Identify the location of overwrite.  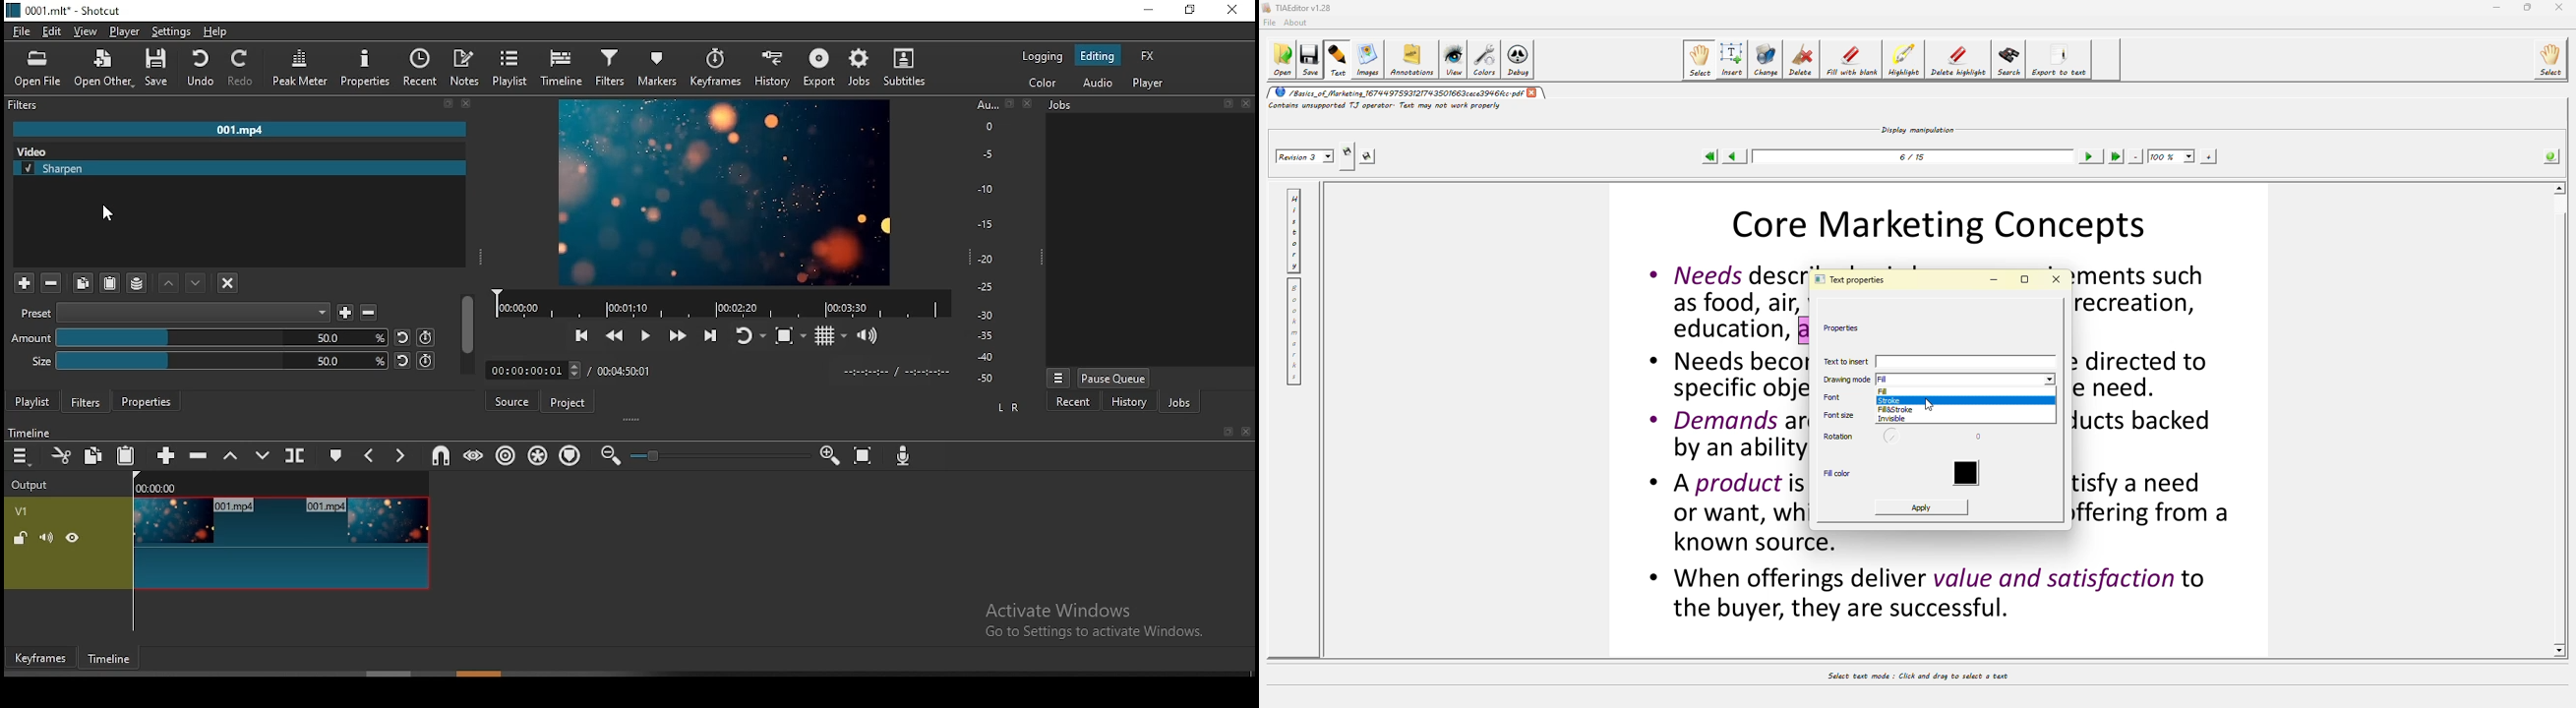
(266, 454).